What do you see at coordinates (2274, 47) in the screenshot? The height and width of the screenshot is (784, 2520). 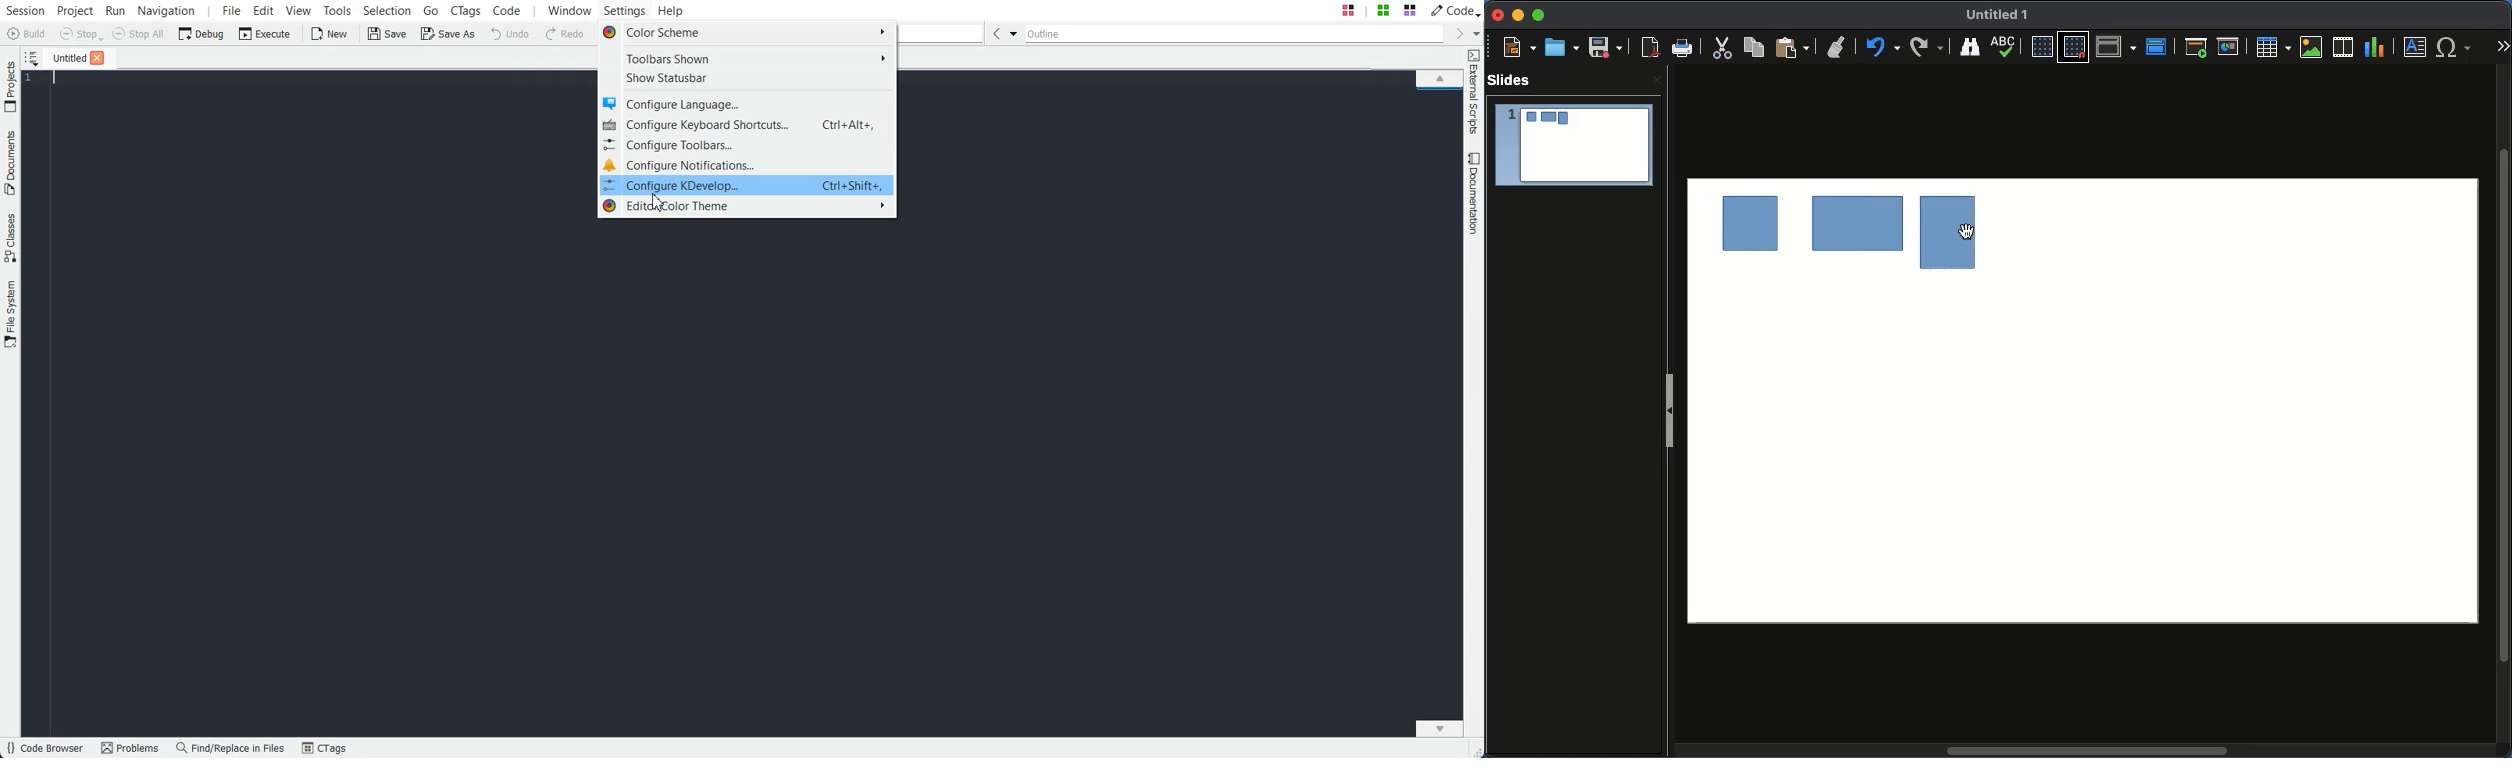 I see `Table` at bounding box center [2274, 47].